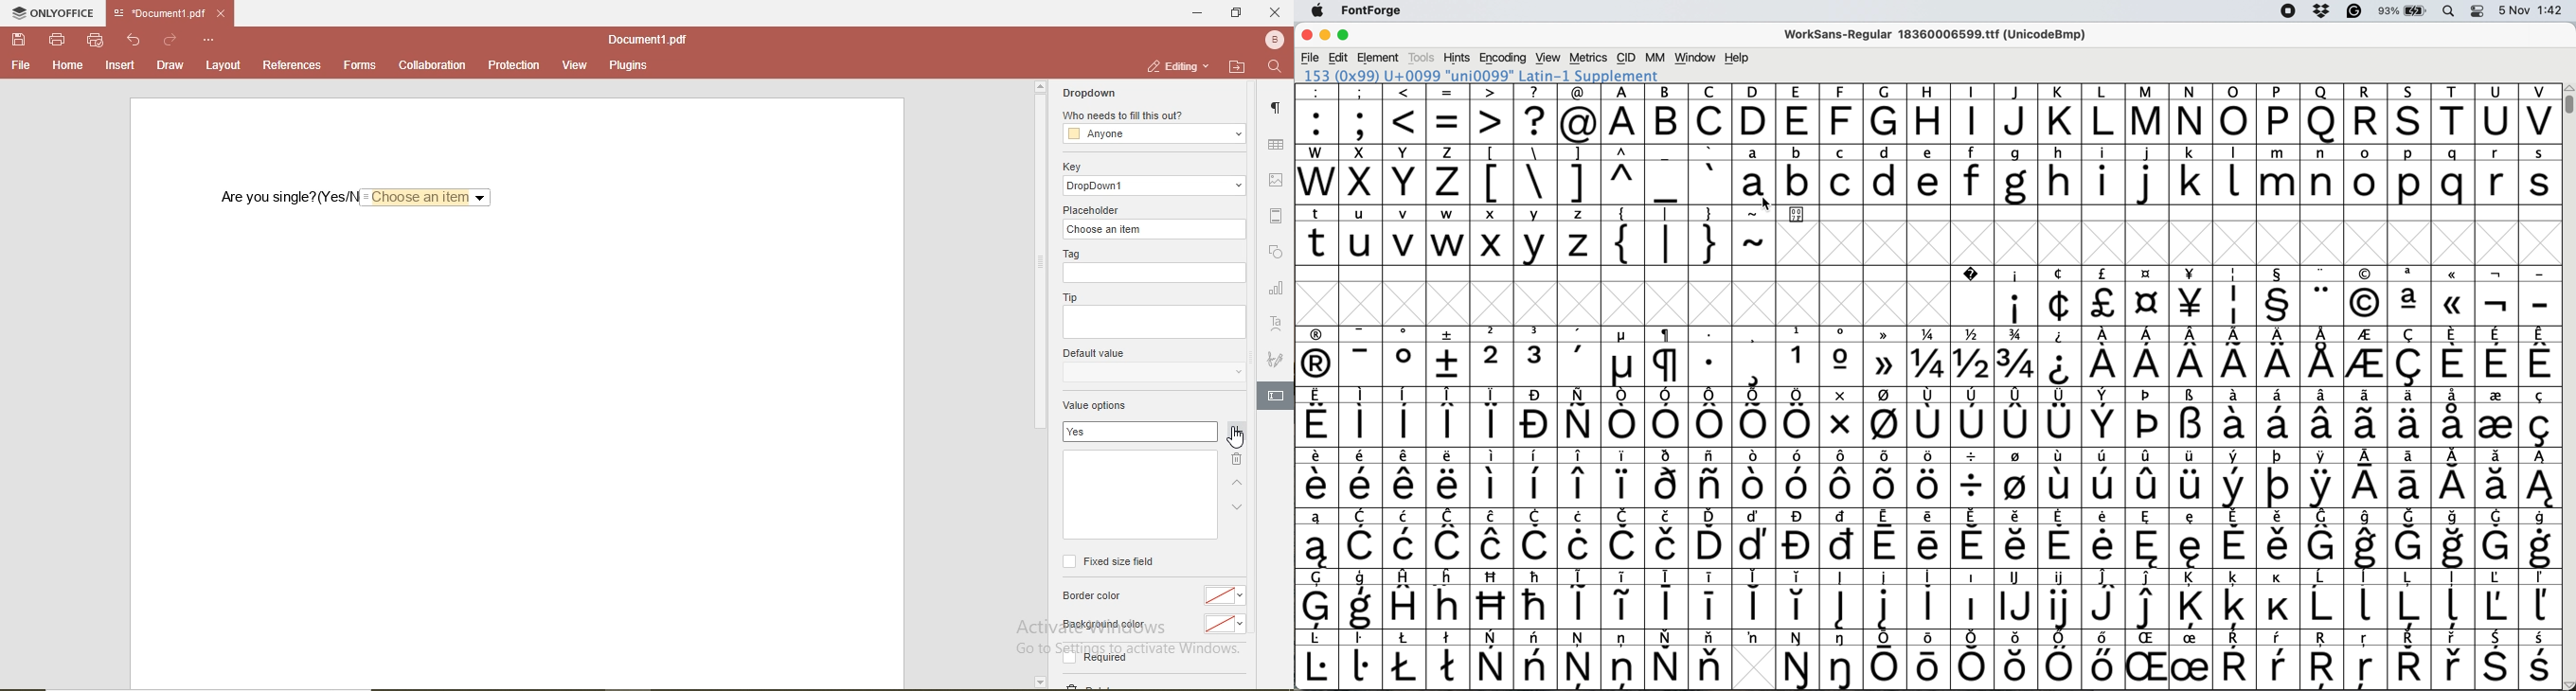 This screenshot has height=700, width=2576. What do you see at coordinates (2191, 660) in the screenshot?
I see `symbol` at bounding box center [2191, 660].